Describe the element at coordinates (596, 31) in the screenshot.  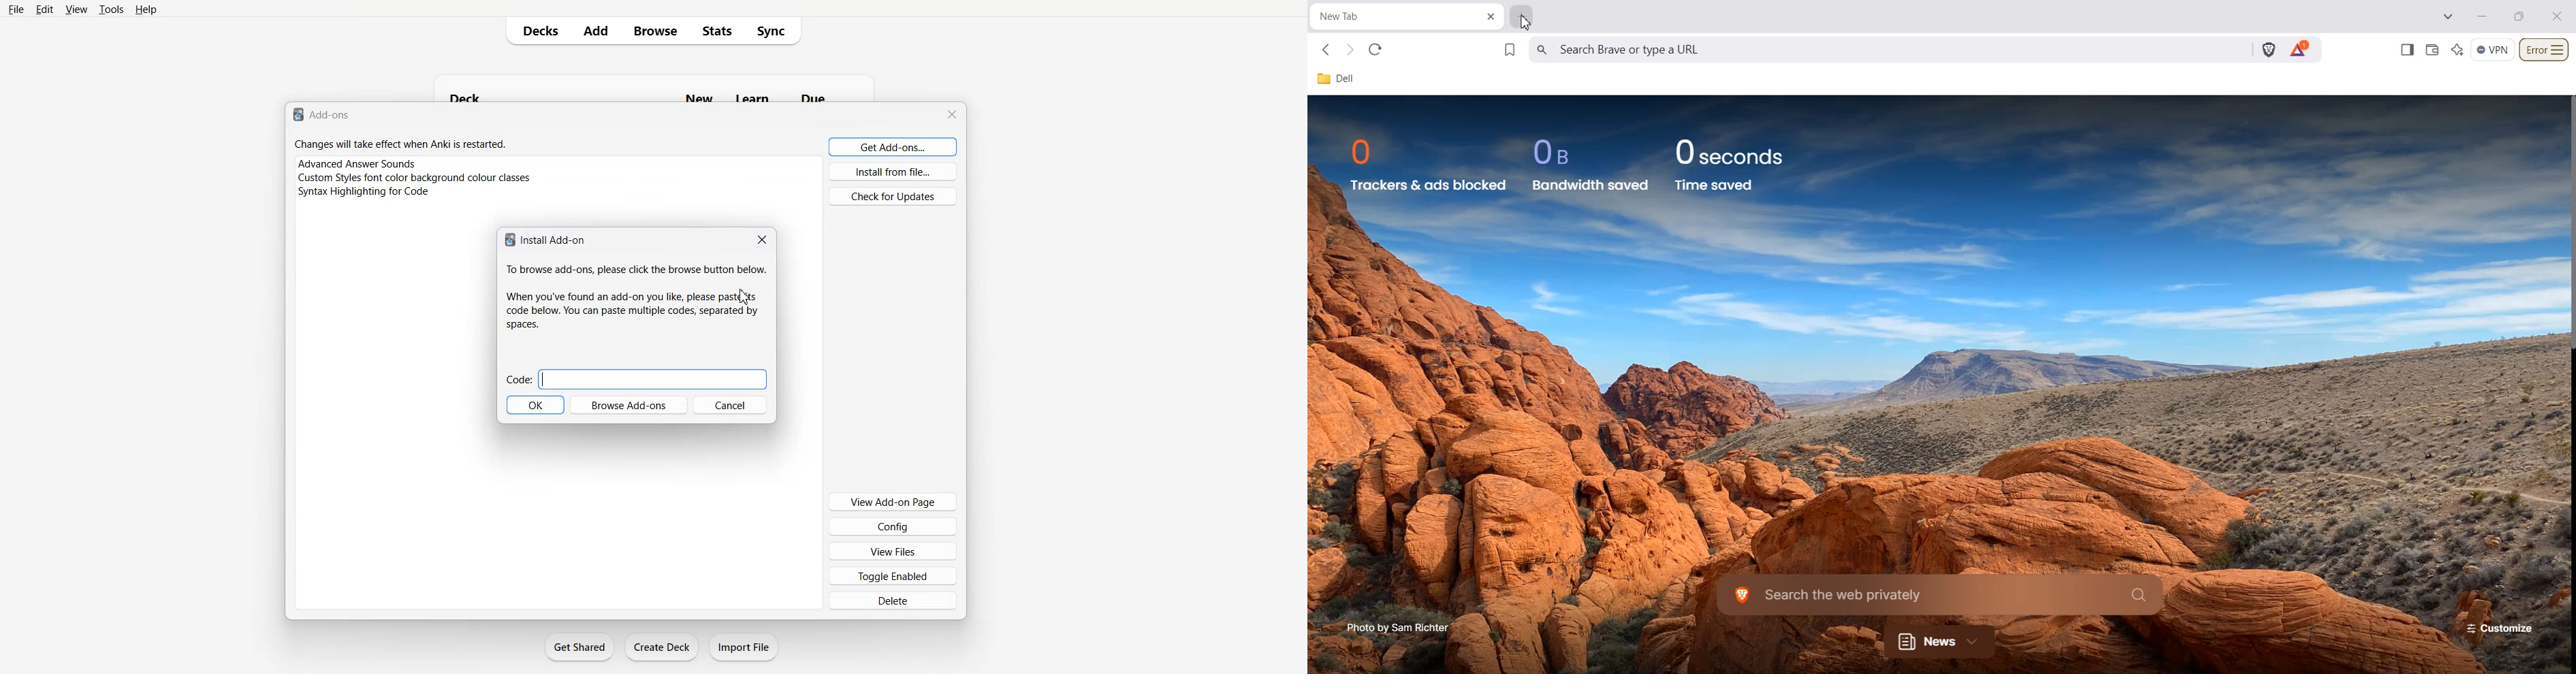
I see `Add` at that location.